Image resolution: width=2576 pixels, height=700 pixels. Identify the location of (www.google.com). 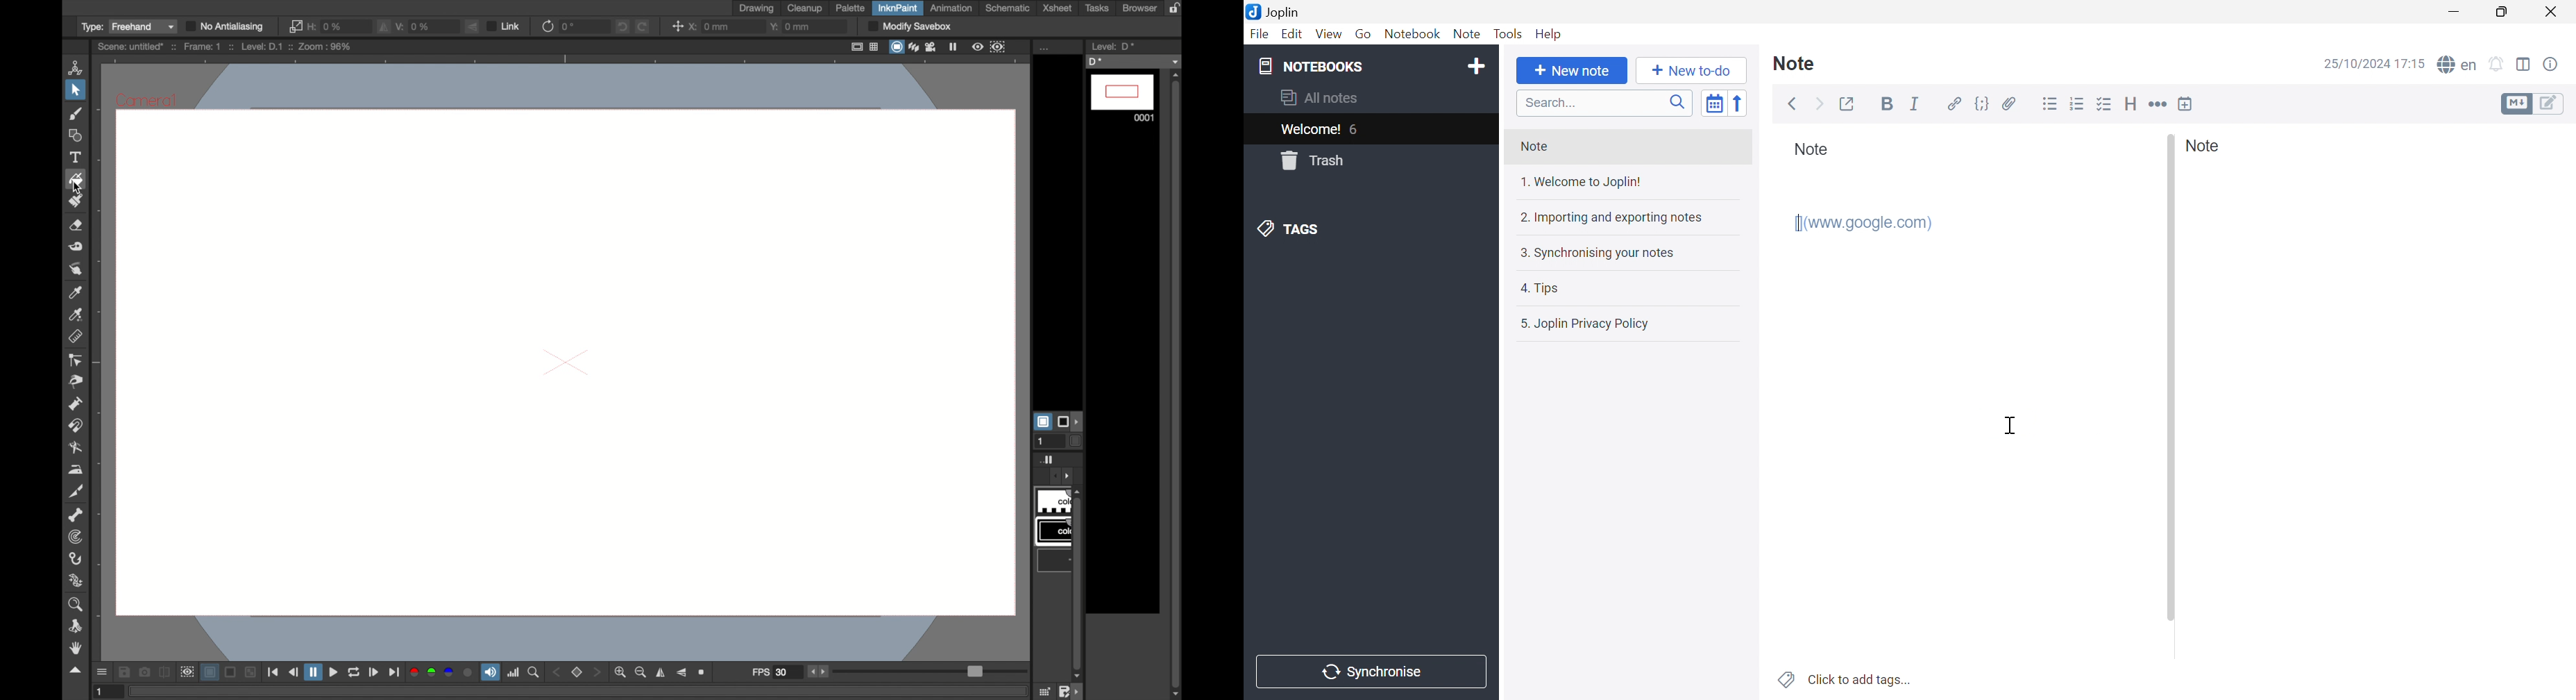
(1864, 222).